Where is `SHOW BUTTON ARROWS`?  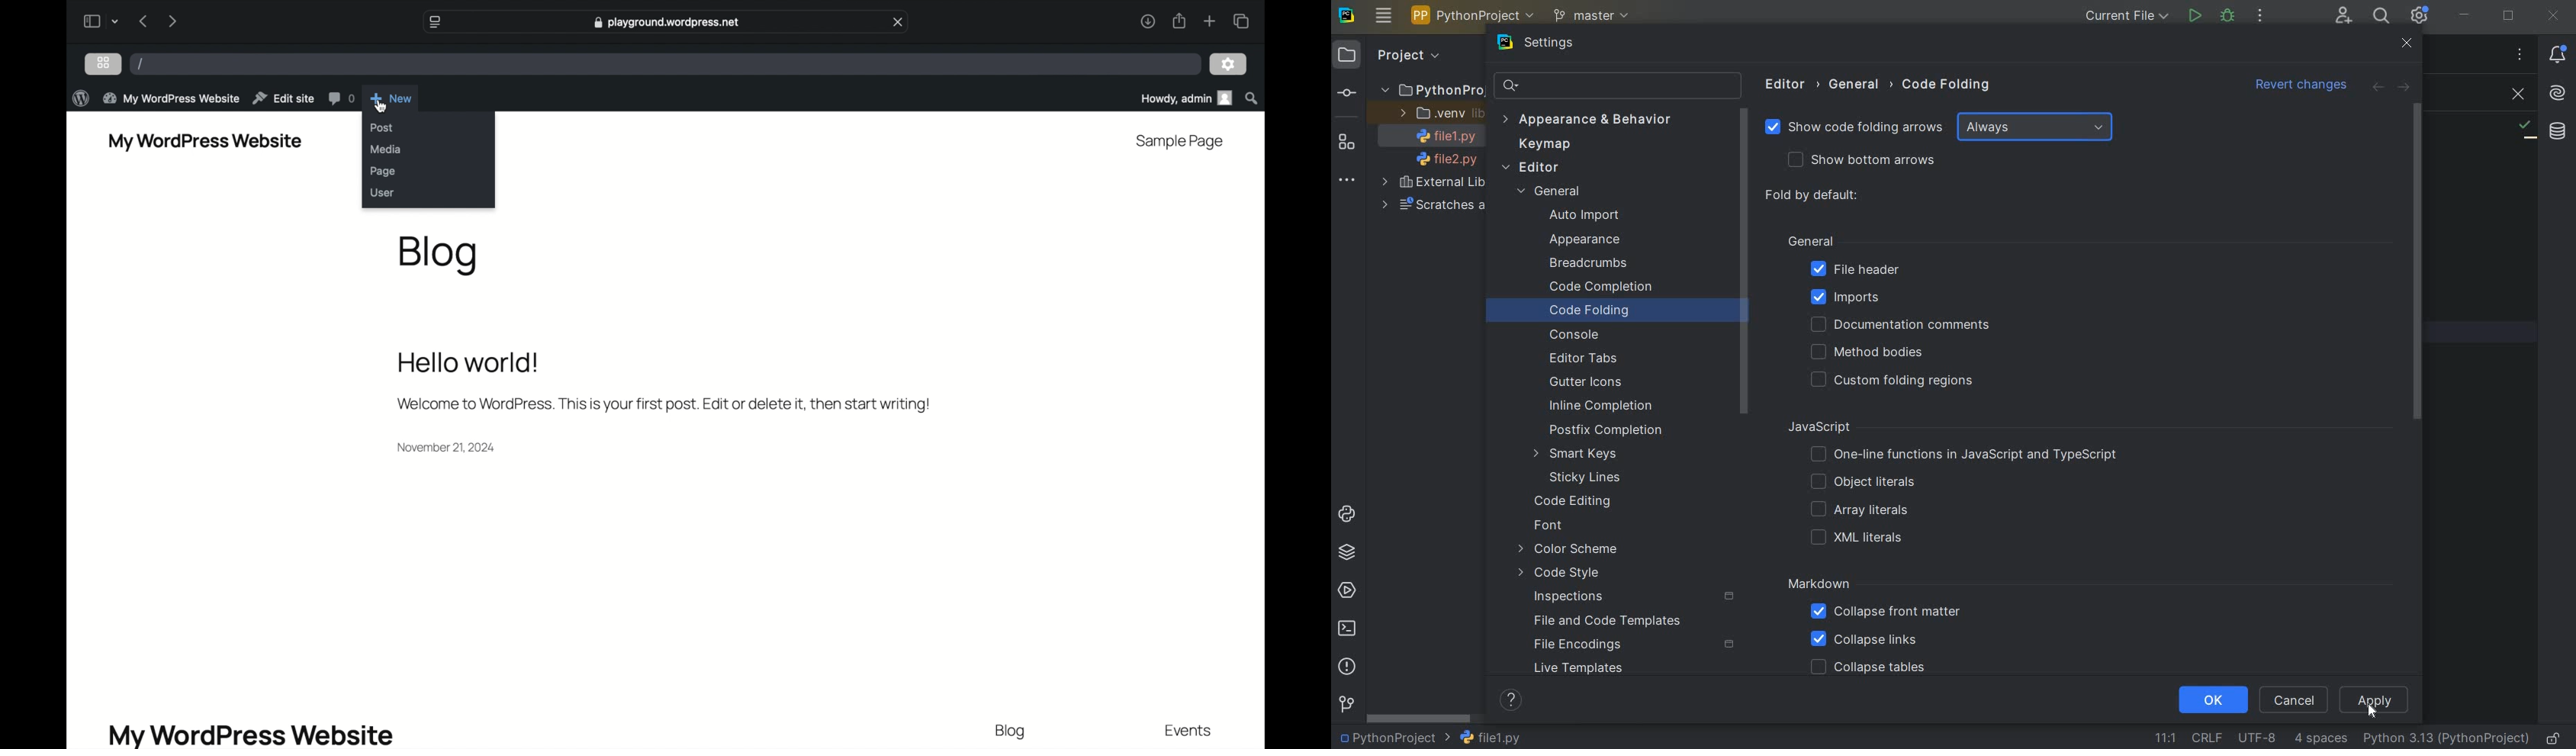 SHOW BUTTON ARROWS is located at coordinates (1869, 161).